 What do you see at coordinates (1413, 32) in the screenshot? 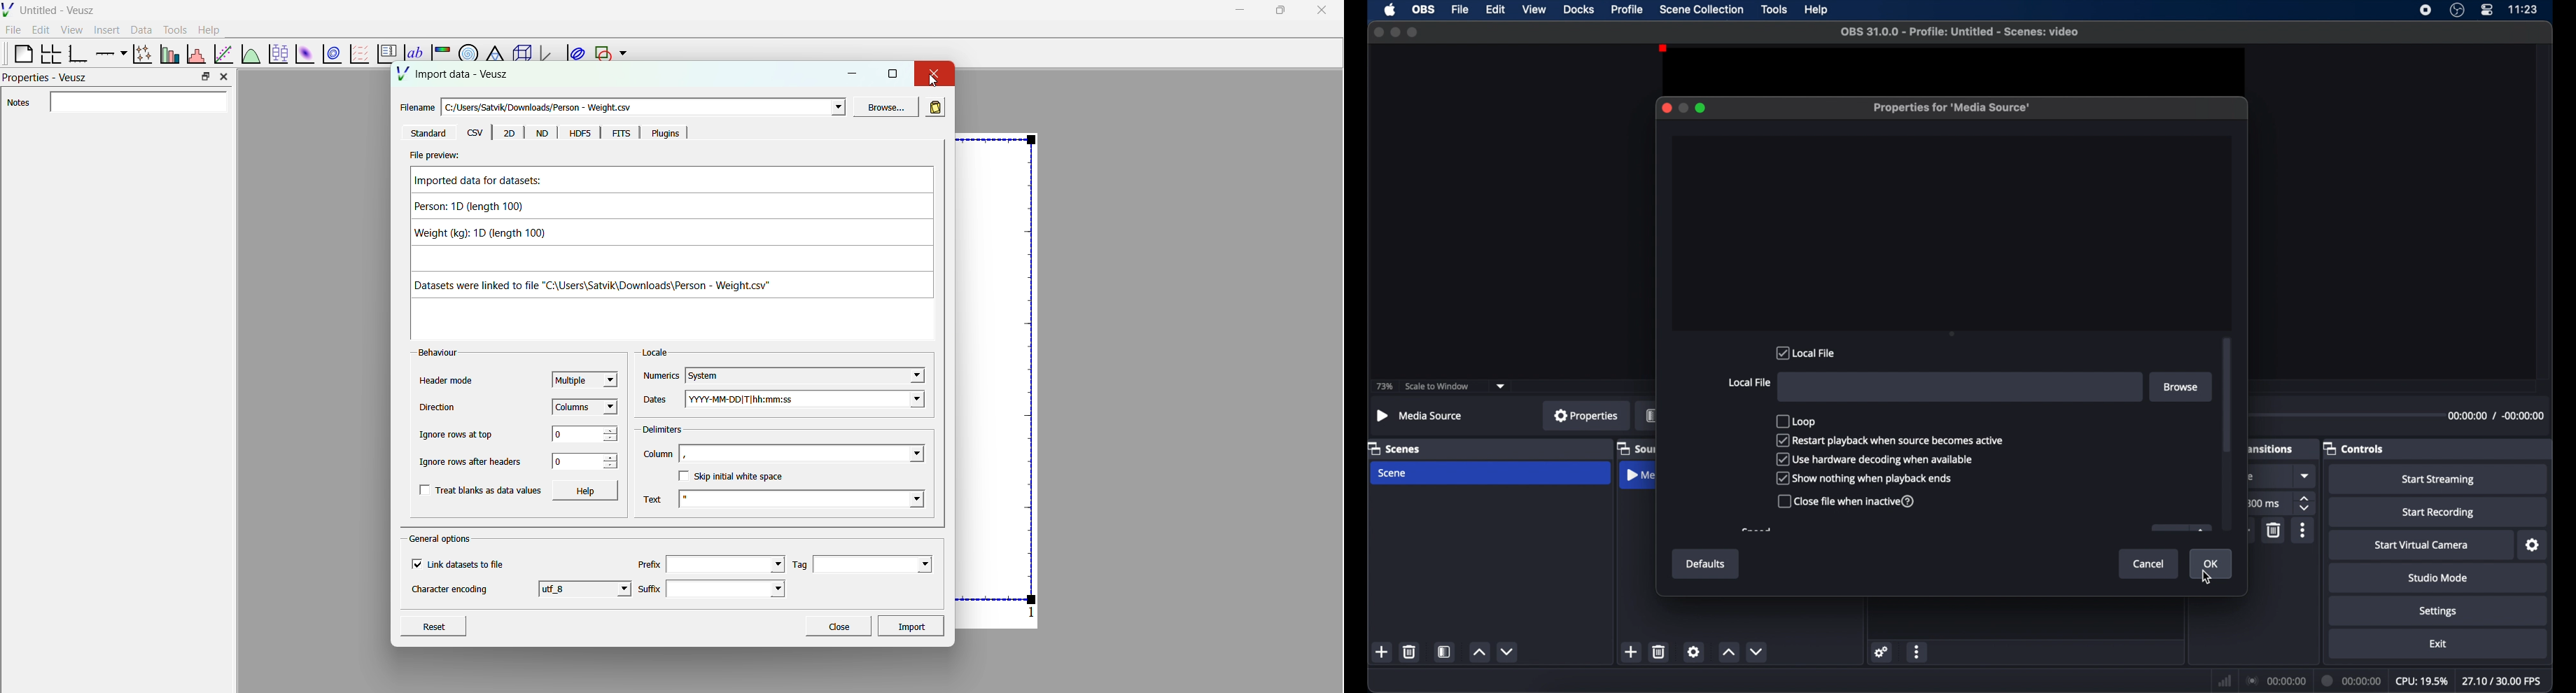
I see `maximize` at bounding box center [1413, 32].